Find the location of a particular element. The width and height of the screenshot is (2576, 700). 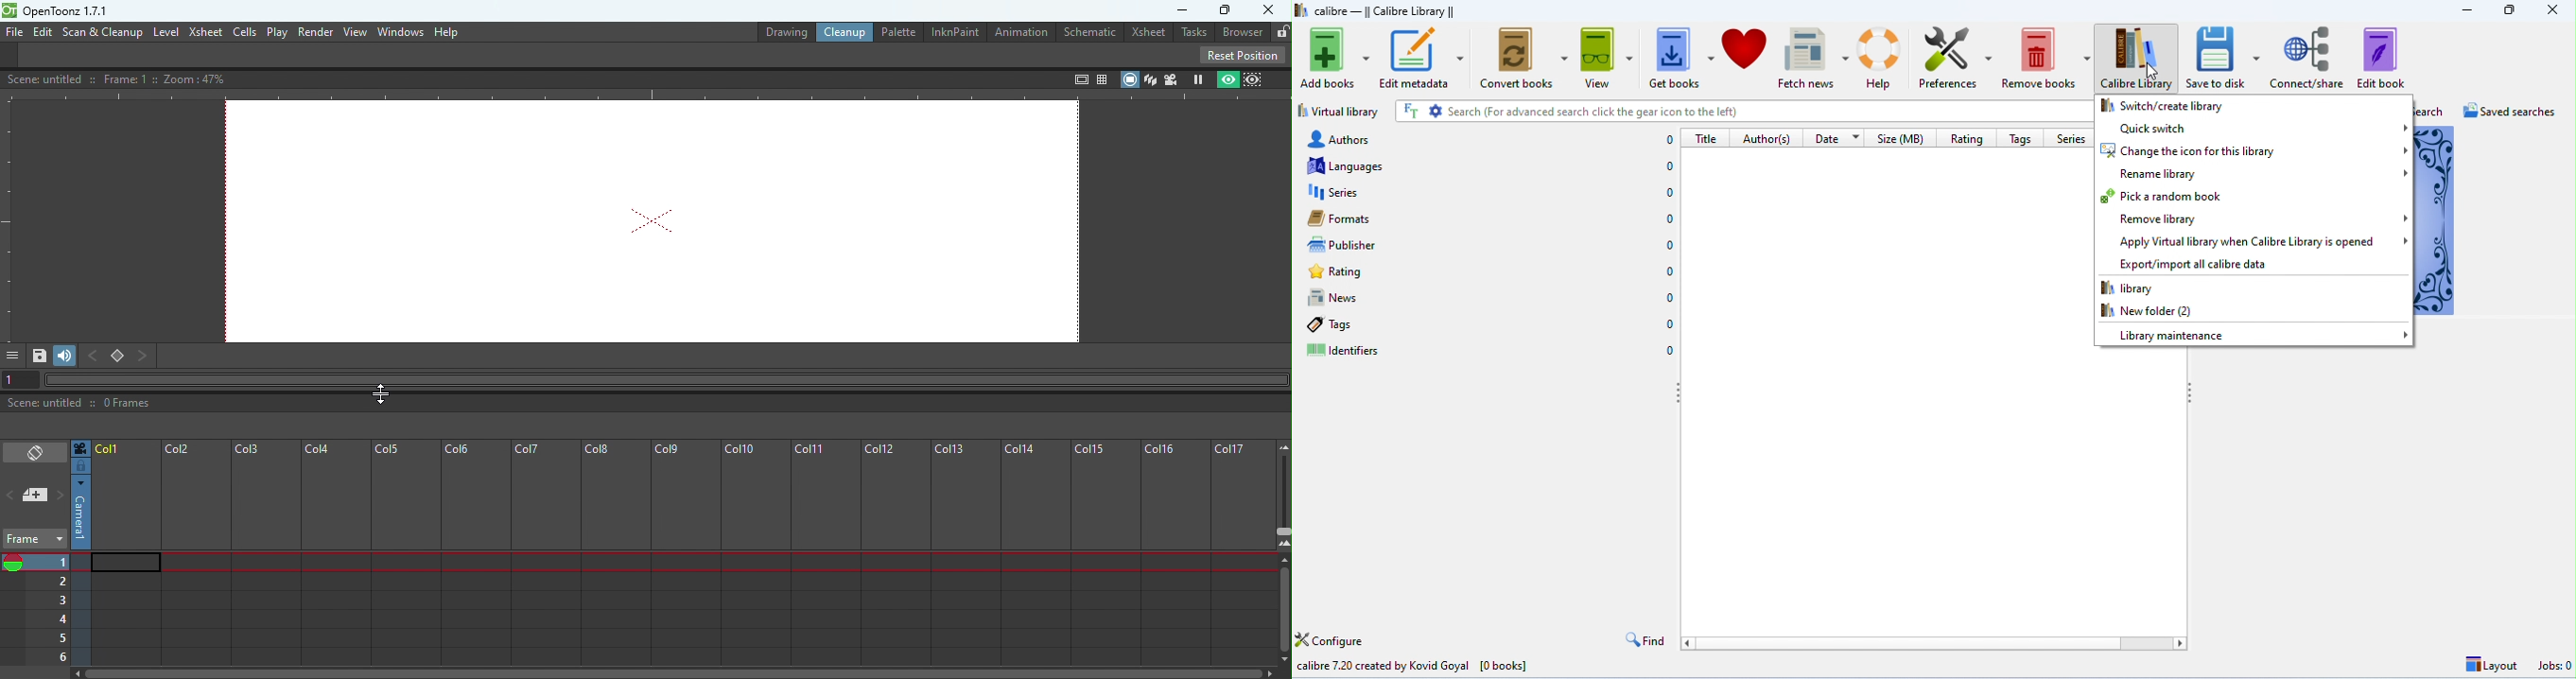

layout is located at coordinates (2489, 666).